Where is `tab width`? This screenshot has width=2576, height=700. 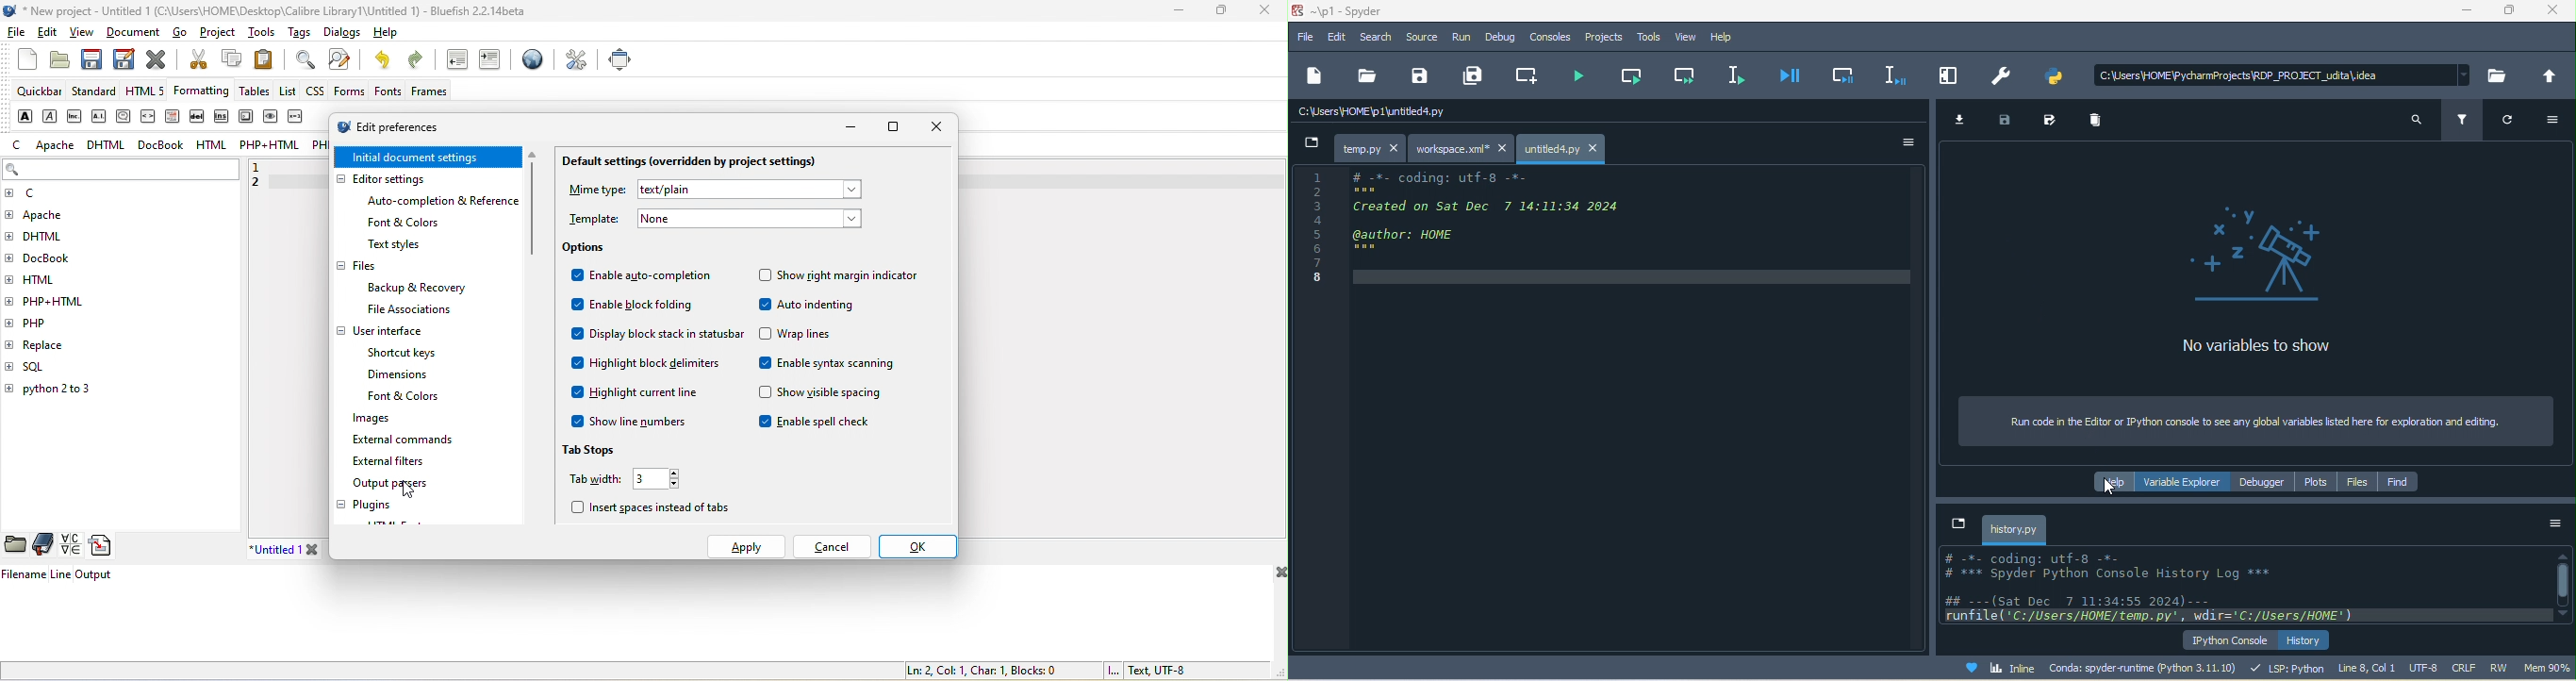 tab width is located at coordinates (622, 481).